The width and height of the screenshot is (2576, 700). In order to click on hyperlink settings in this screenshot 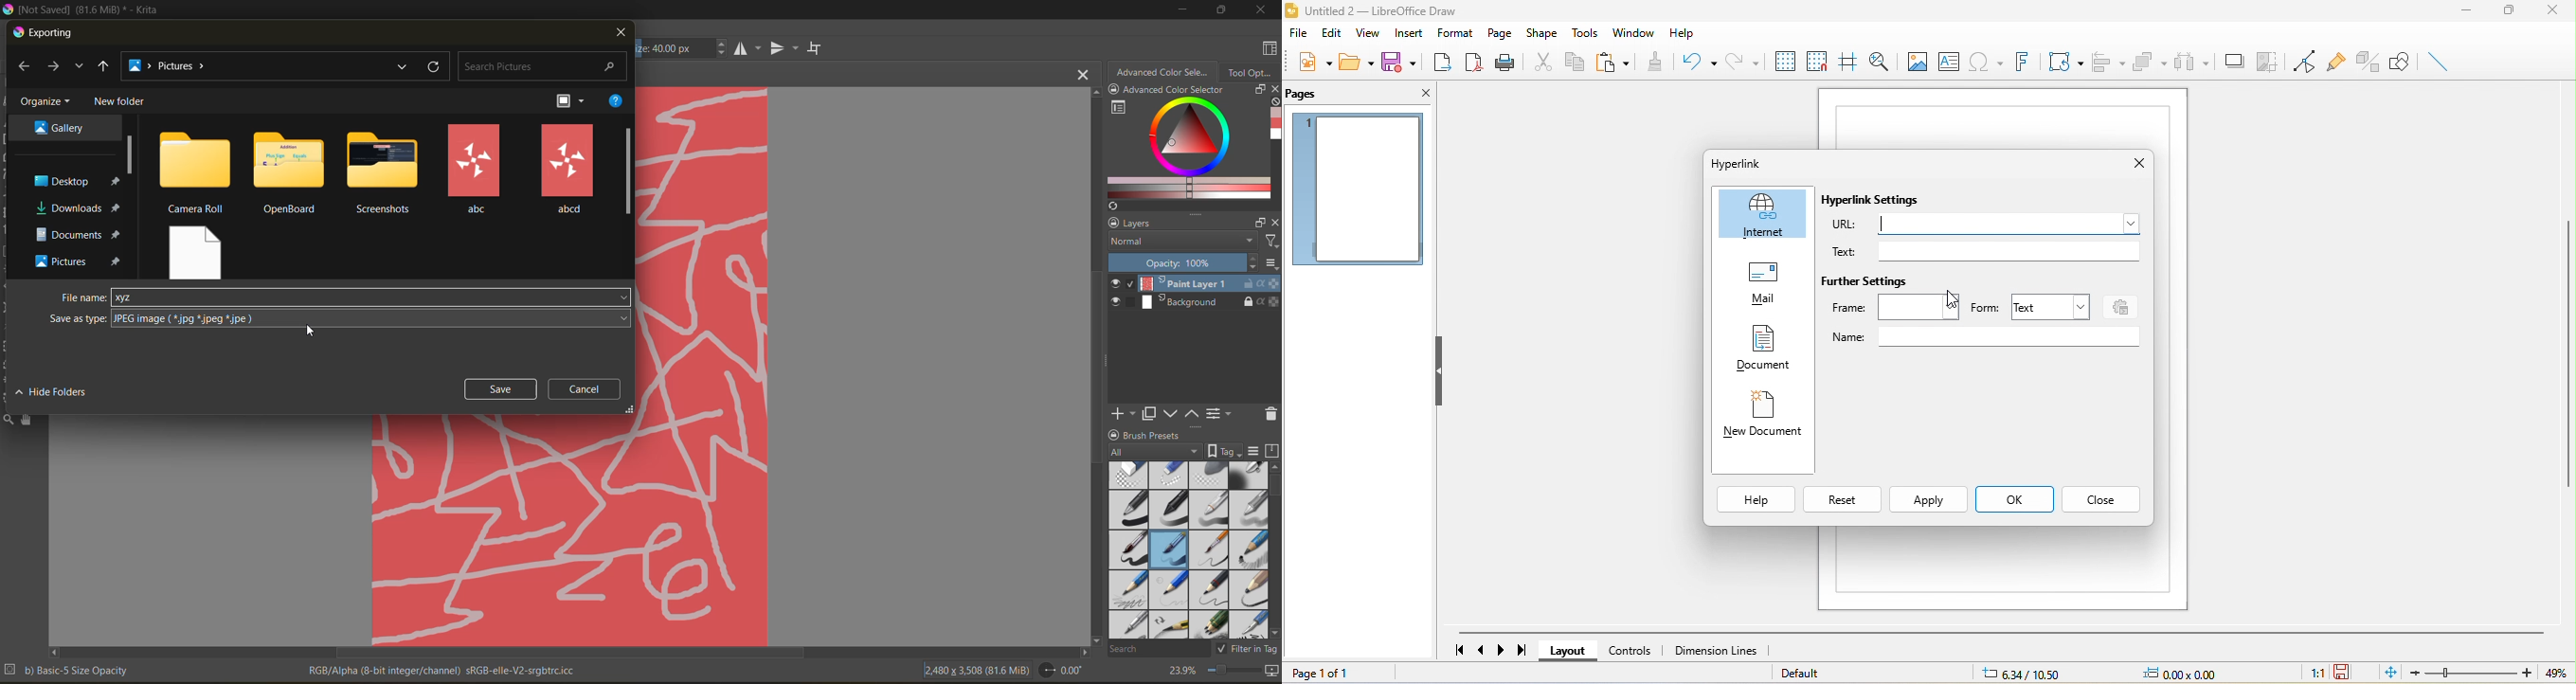, I will do `click(1882, 203)`.